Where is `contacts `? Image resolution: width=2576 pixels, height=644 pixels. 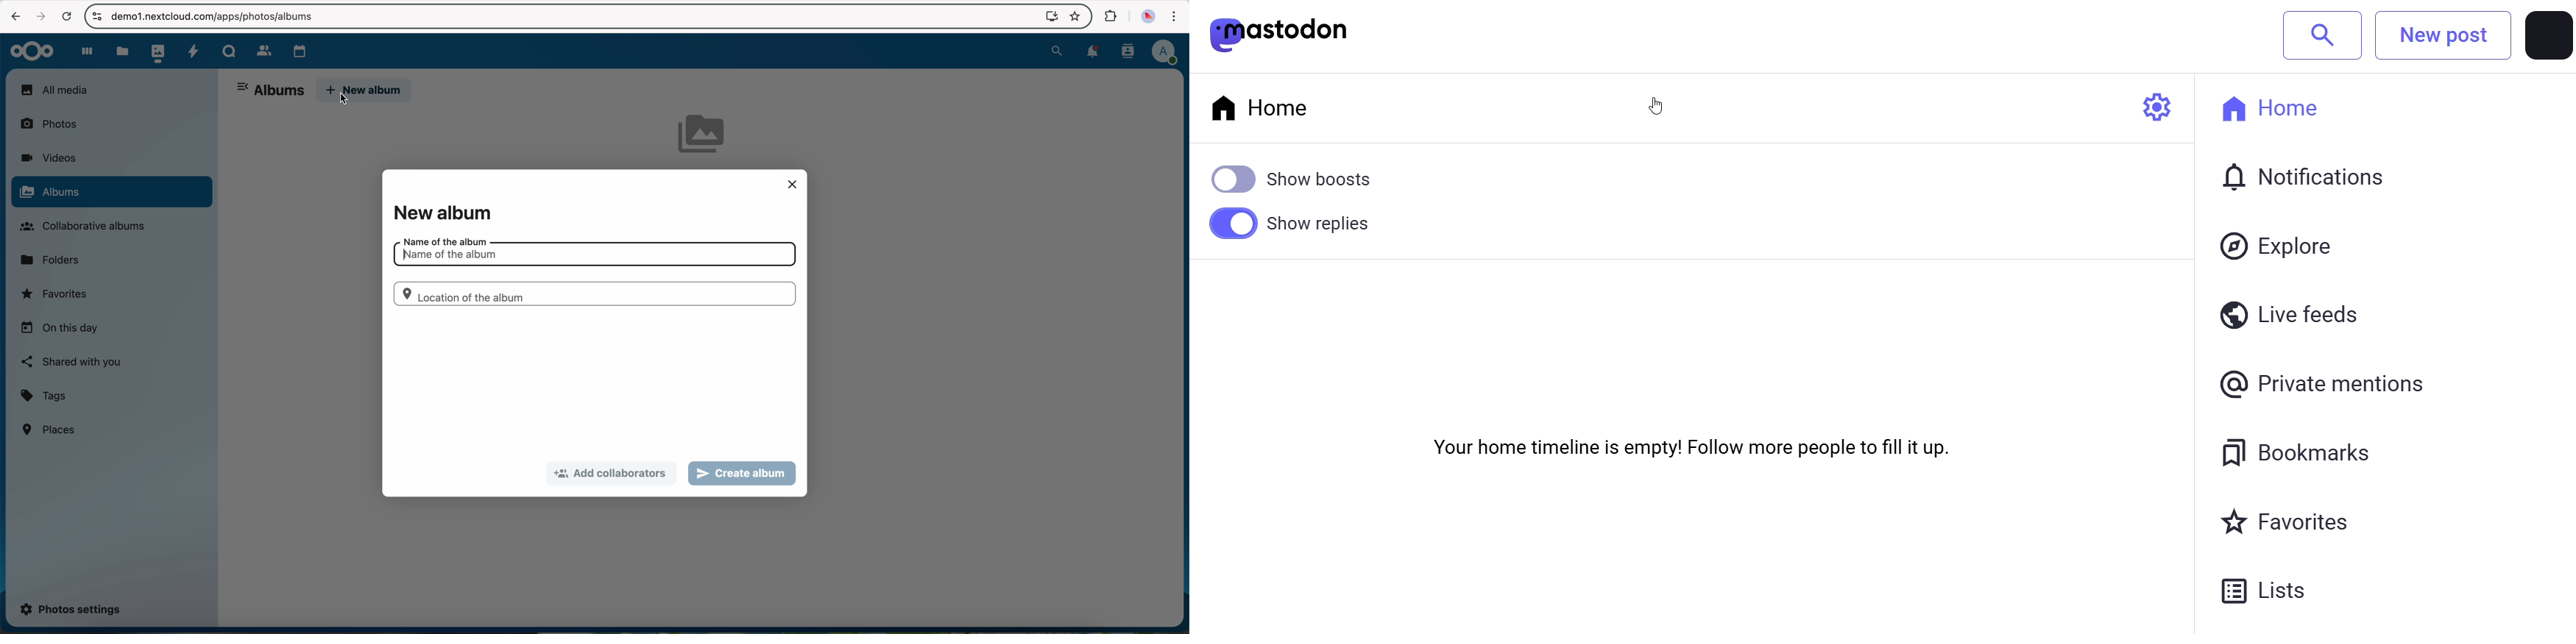 contacts  is located at coordinates (261, 48).